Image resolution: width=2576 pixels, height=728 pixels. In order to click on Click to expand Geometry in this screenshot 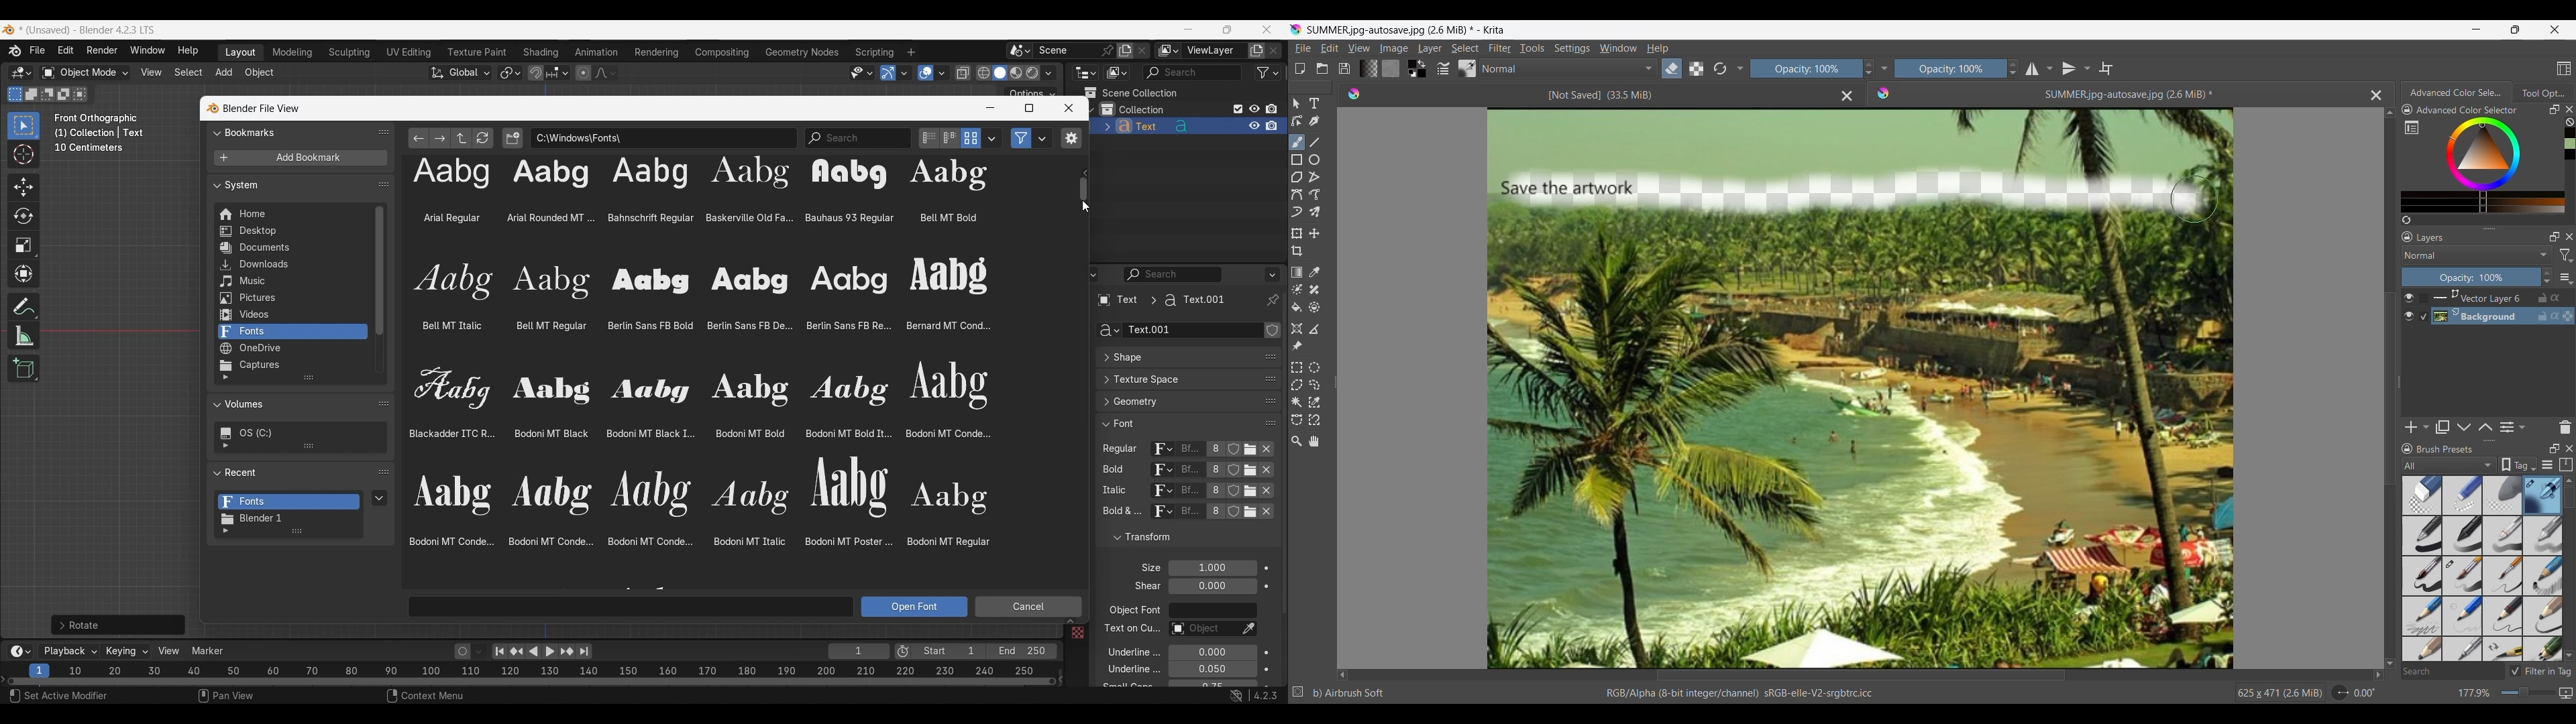, I will do `click(1175, 402)`.